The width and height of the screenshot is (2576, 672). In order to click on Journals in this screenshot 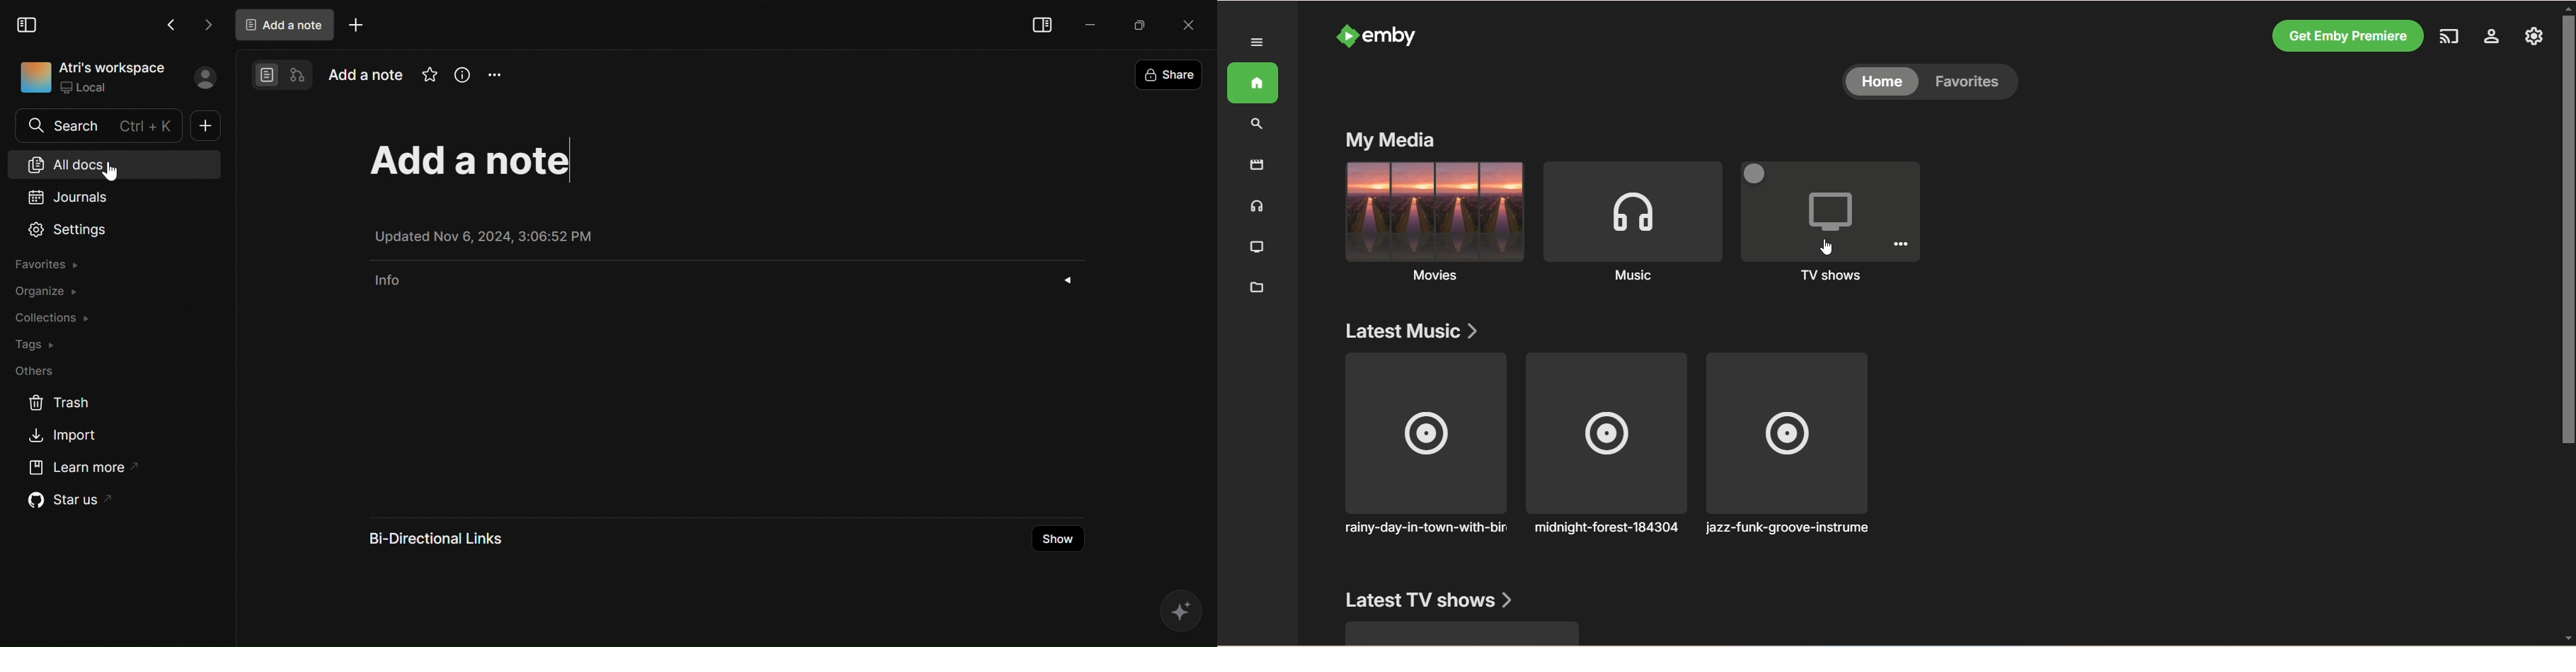, I will do `click(84, 197)`.